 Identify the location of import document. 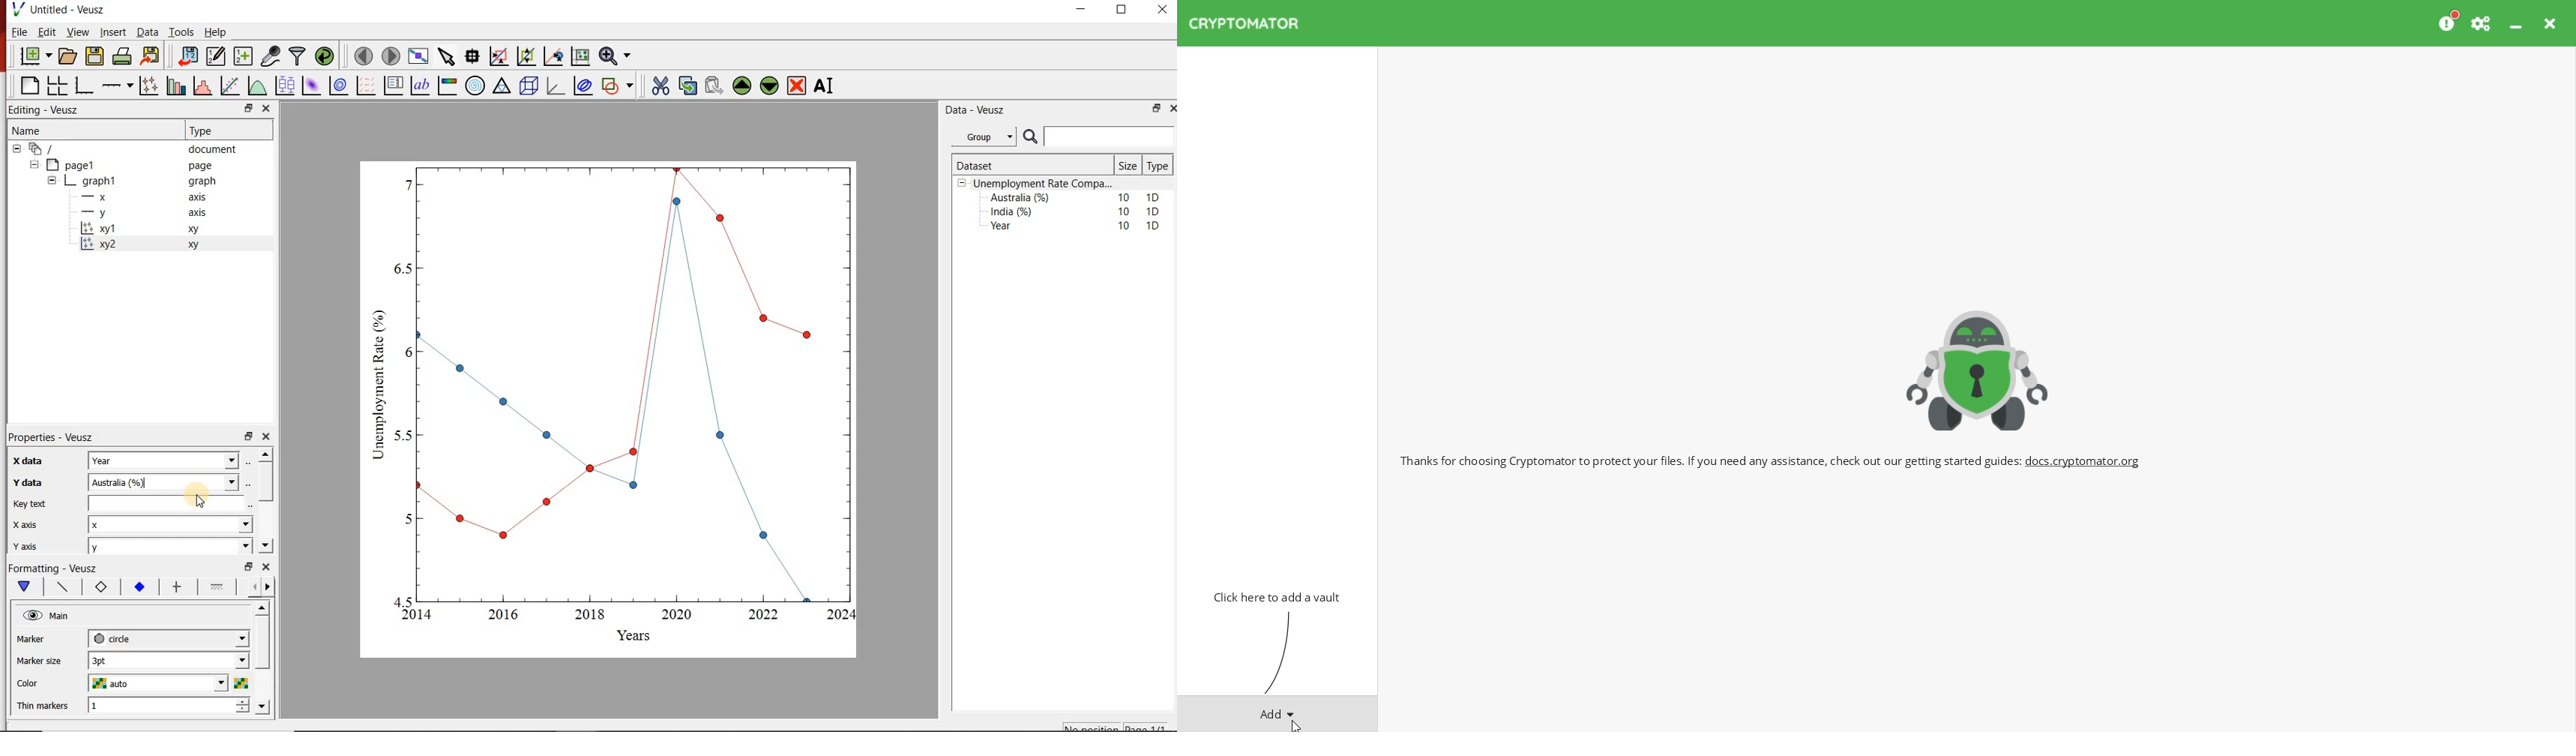
(189, 55).